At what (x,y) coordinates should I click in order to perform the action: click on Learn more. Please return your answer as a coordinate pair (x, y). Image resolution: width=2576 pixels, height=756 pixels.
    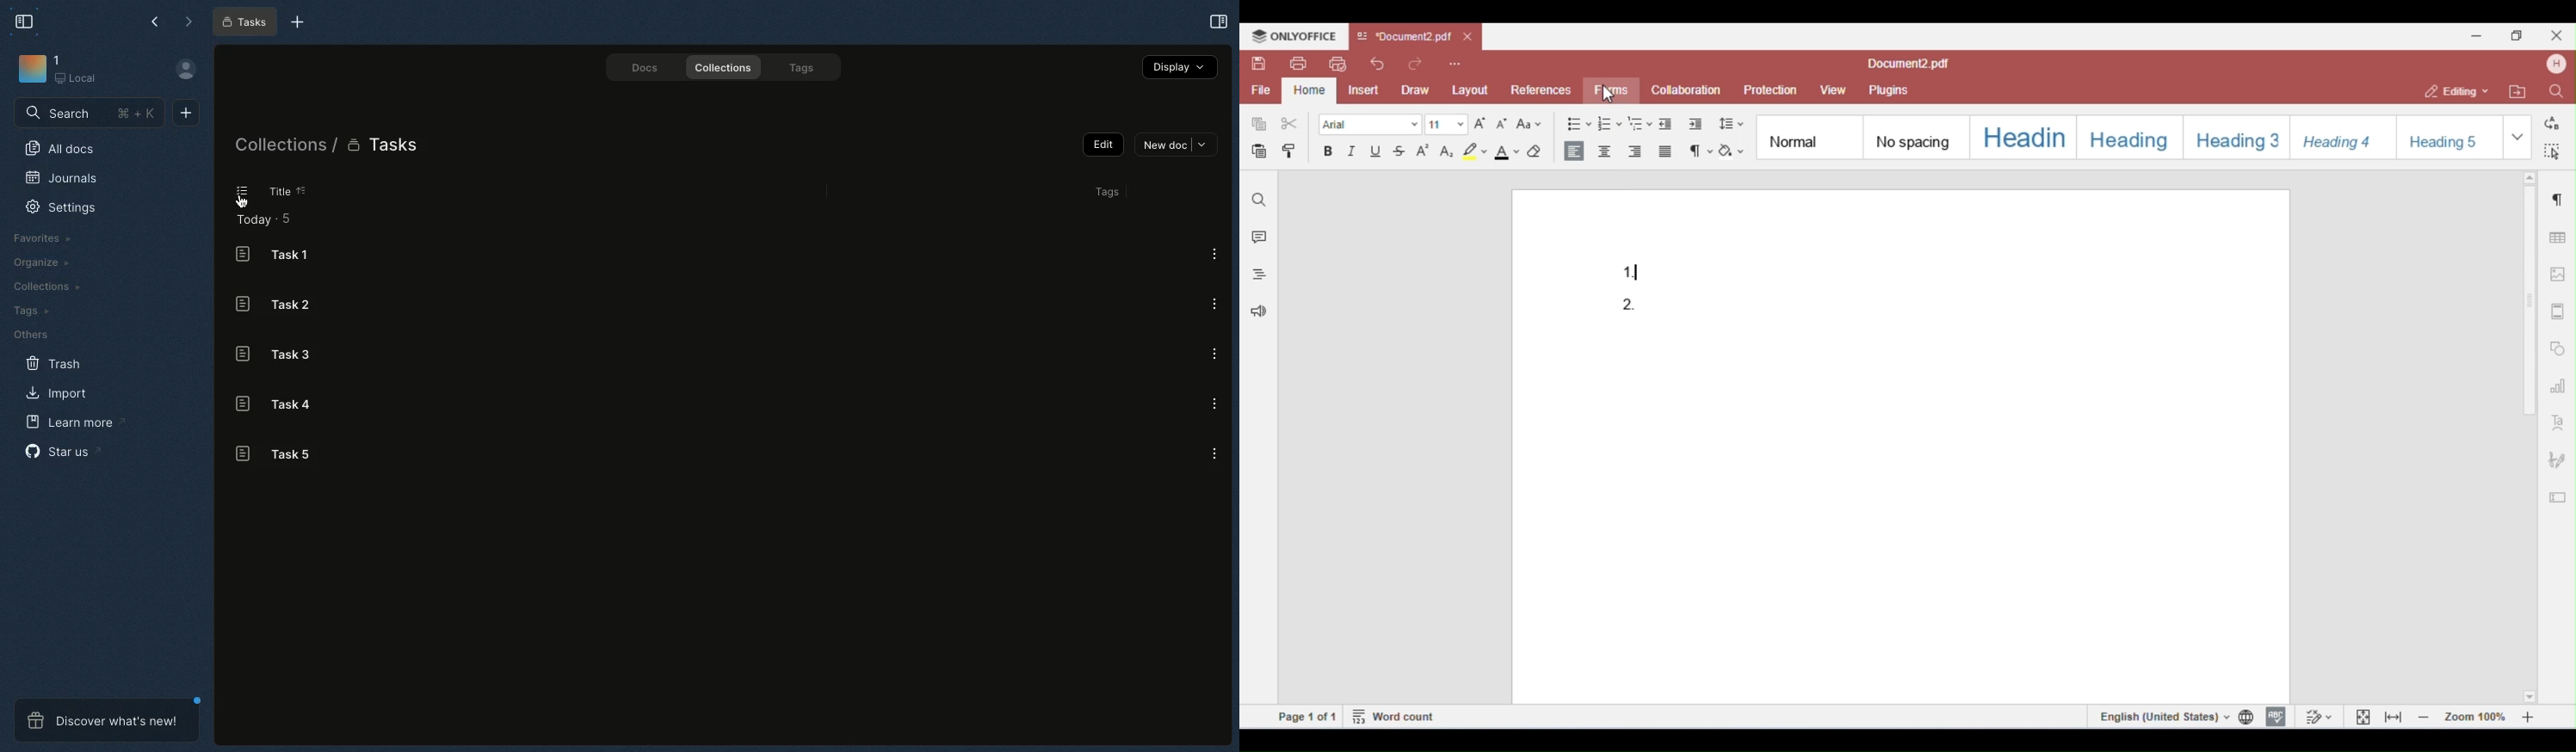
    Looking at the image, I should click on (72, 423).